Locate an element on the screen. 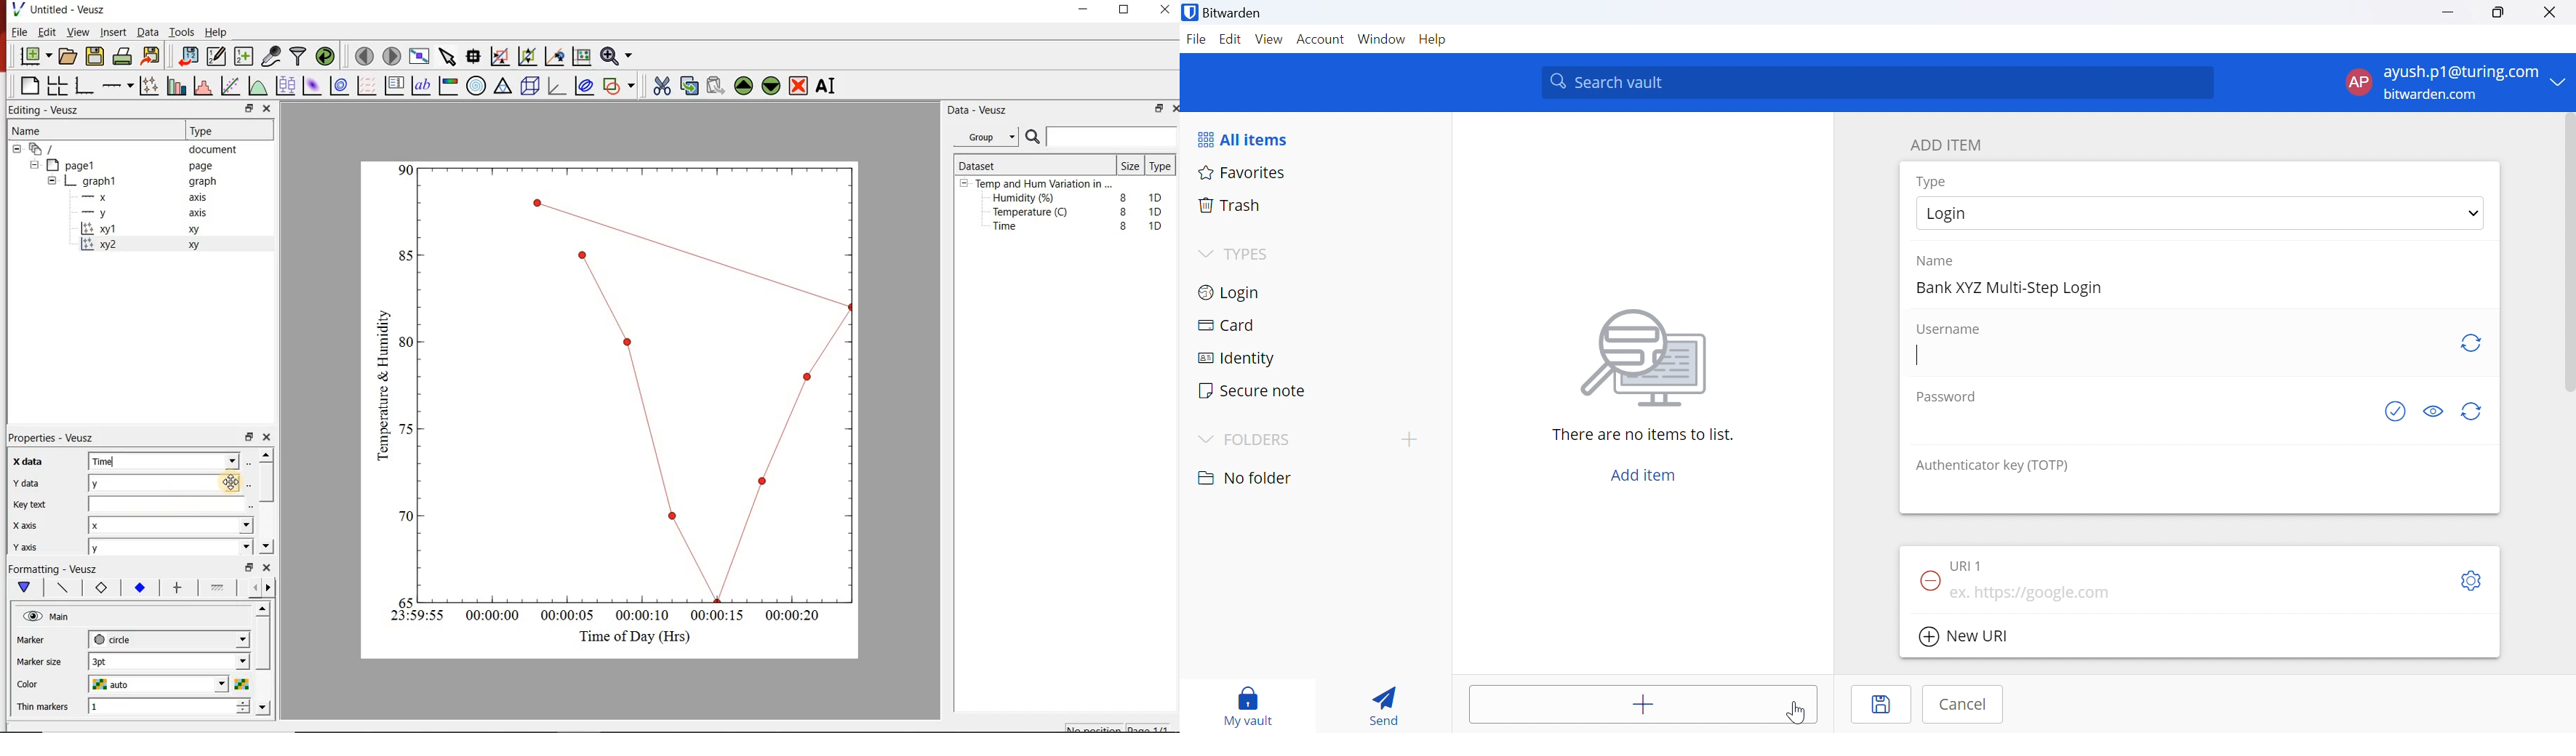 The width and height of the screenshot is (2576, 756). new document is located at coordinates (34, 56).